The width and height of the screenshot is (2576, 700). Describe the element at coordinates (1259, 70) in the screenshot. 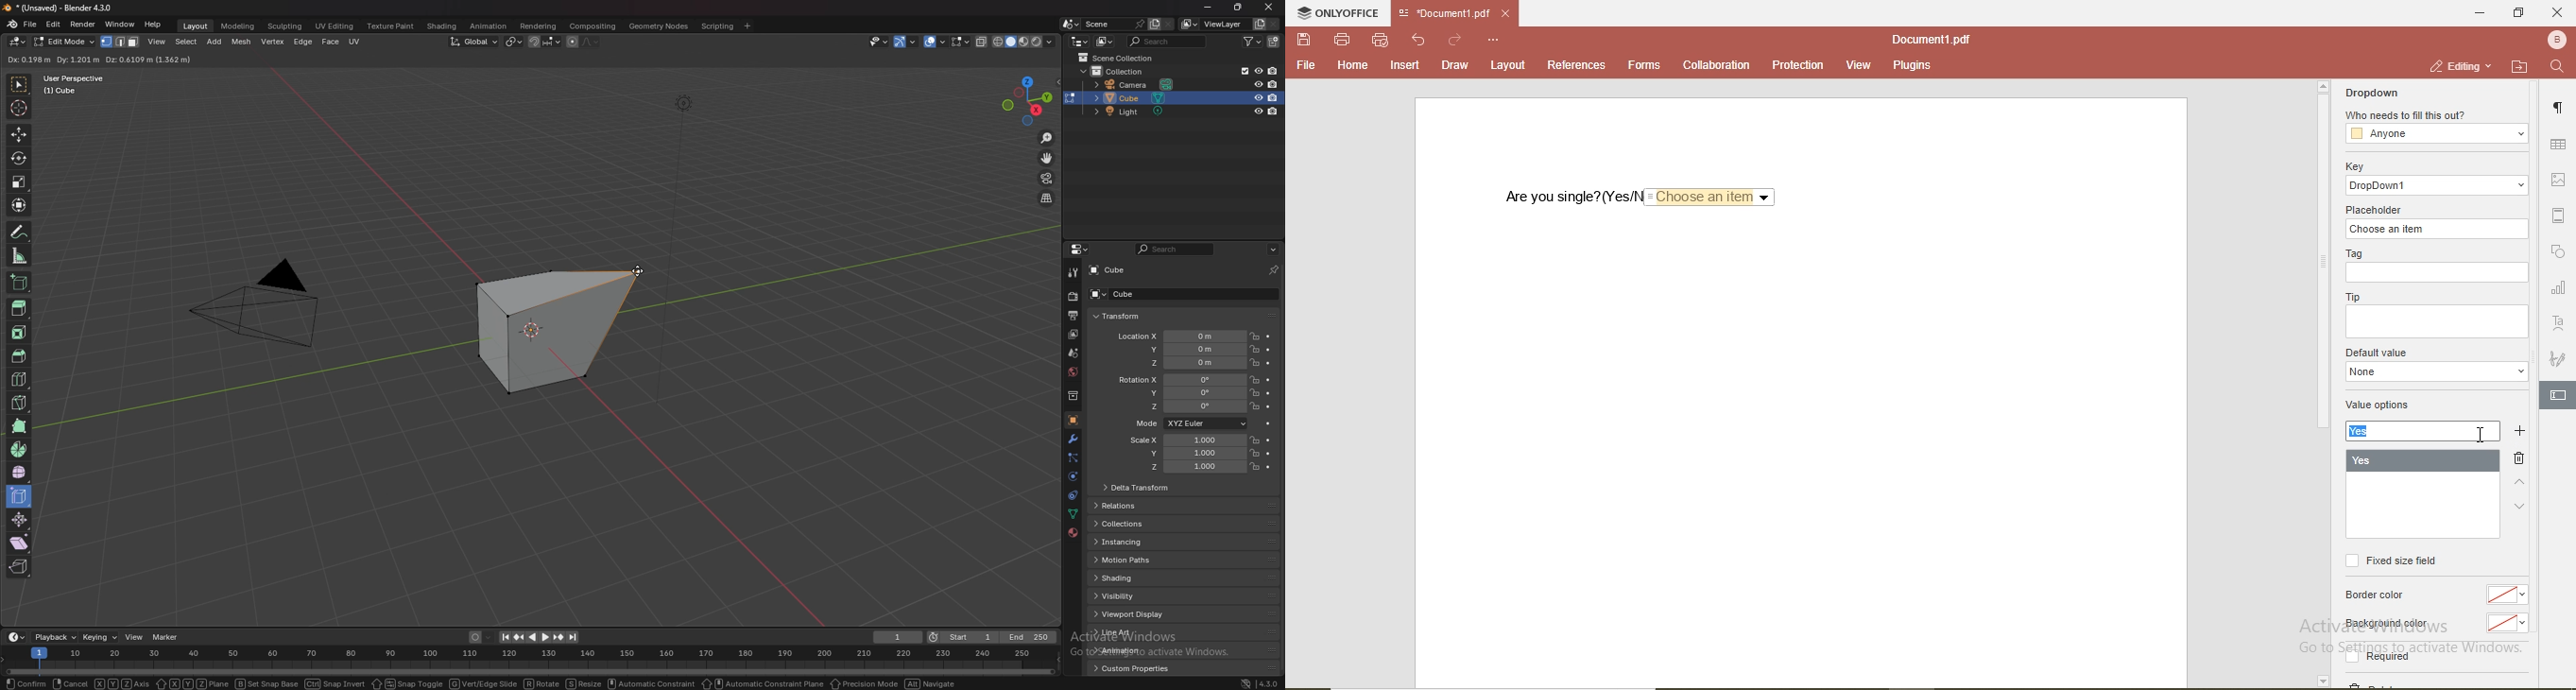

I see `hide in viewport` at that location.